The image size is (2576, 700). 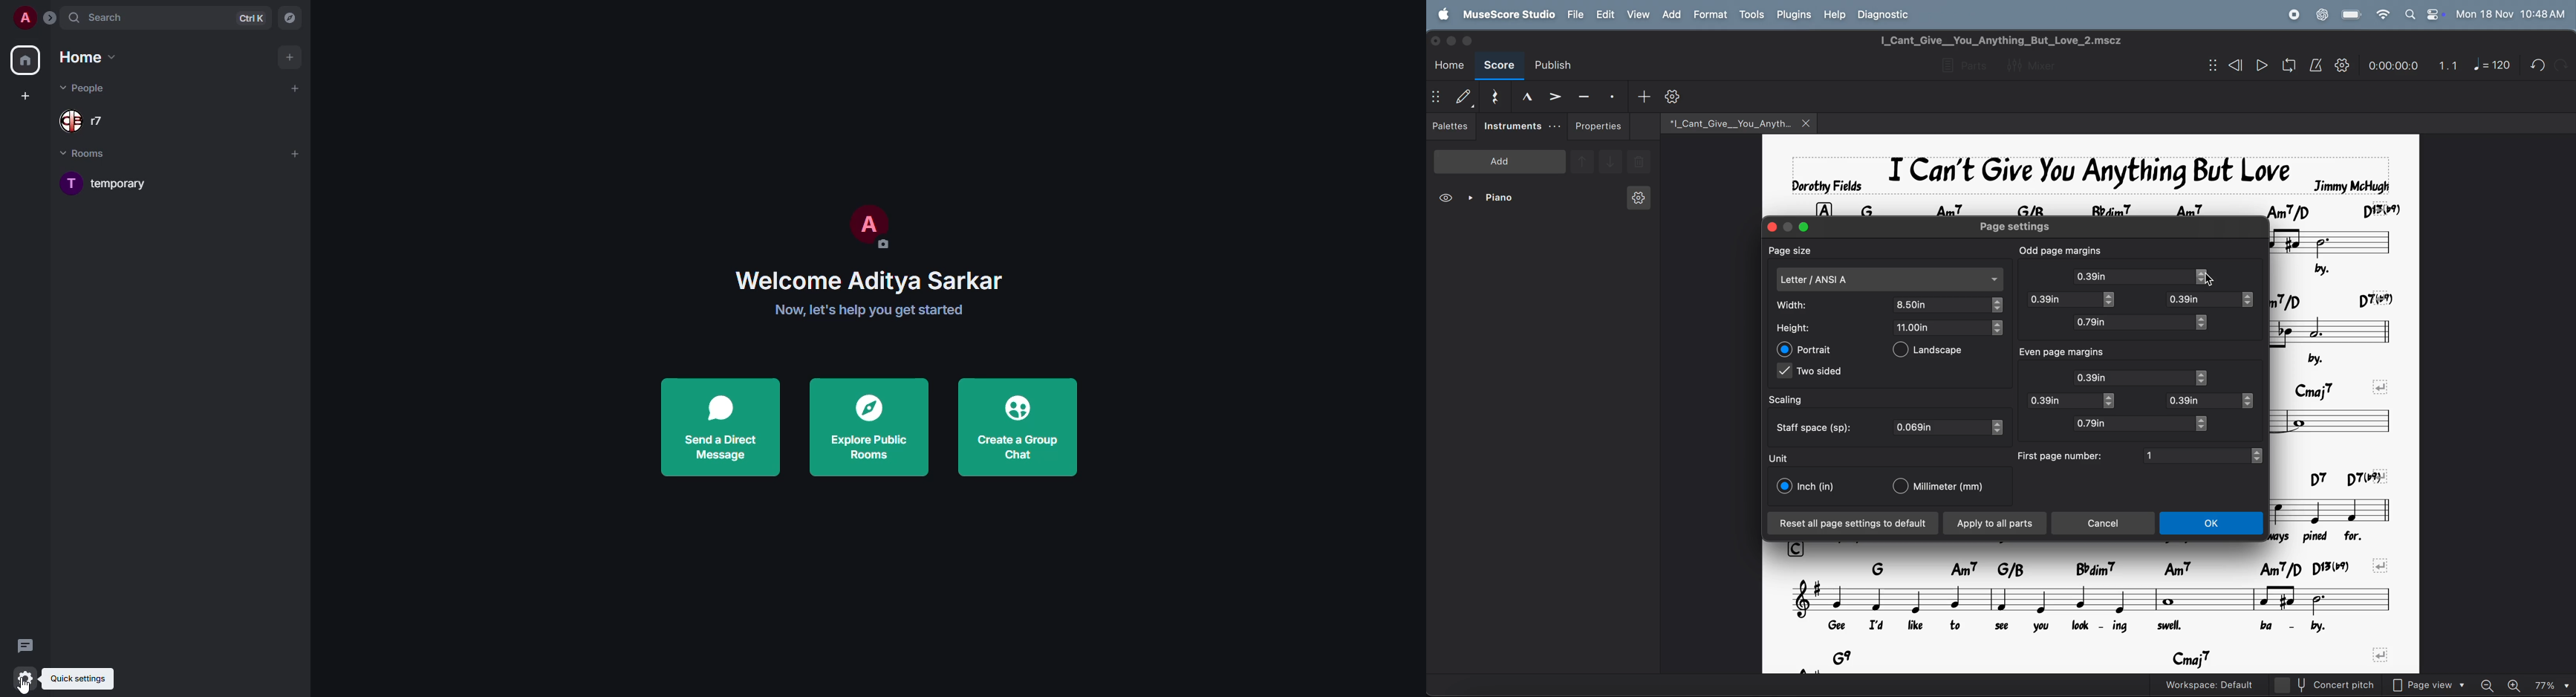 I want to click on create space, so click(x=25, y=97).